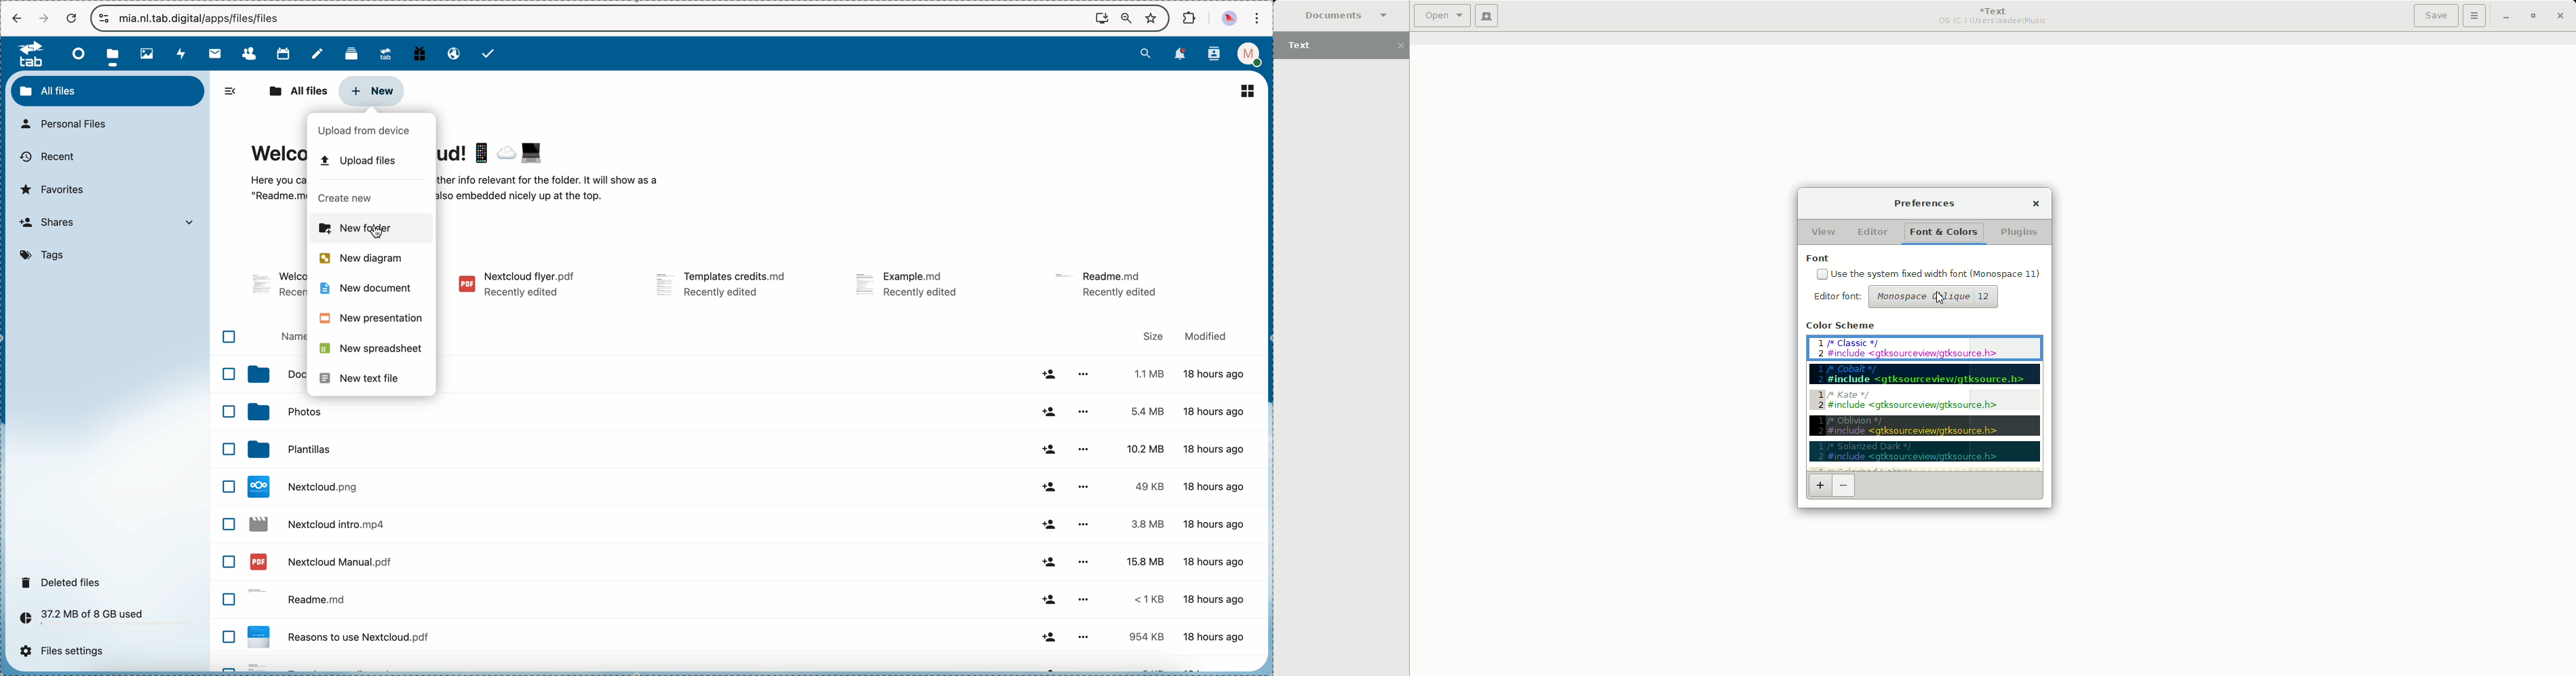 The width and height of the screenshot is (2576, 700). Describe the element at coordinates (1086, 636) in the screenshot. I see `more options` at that location.